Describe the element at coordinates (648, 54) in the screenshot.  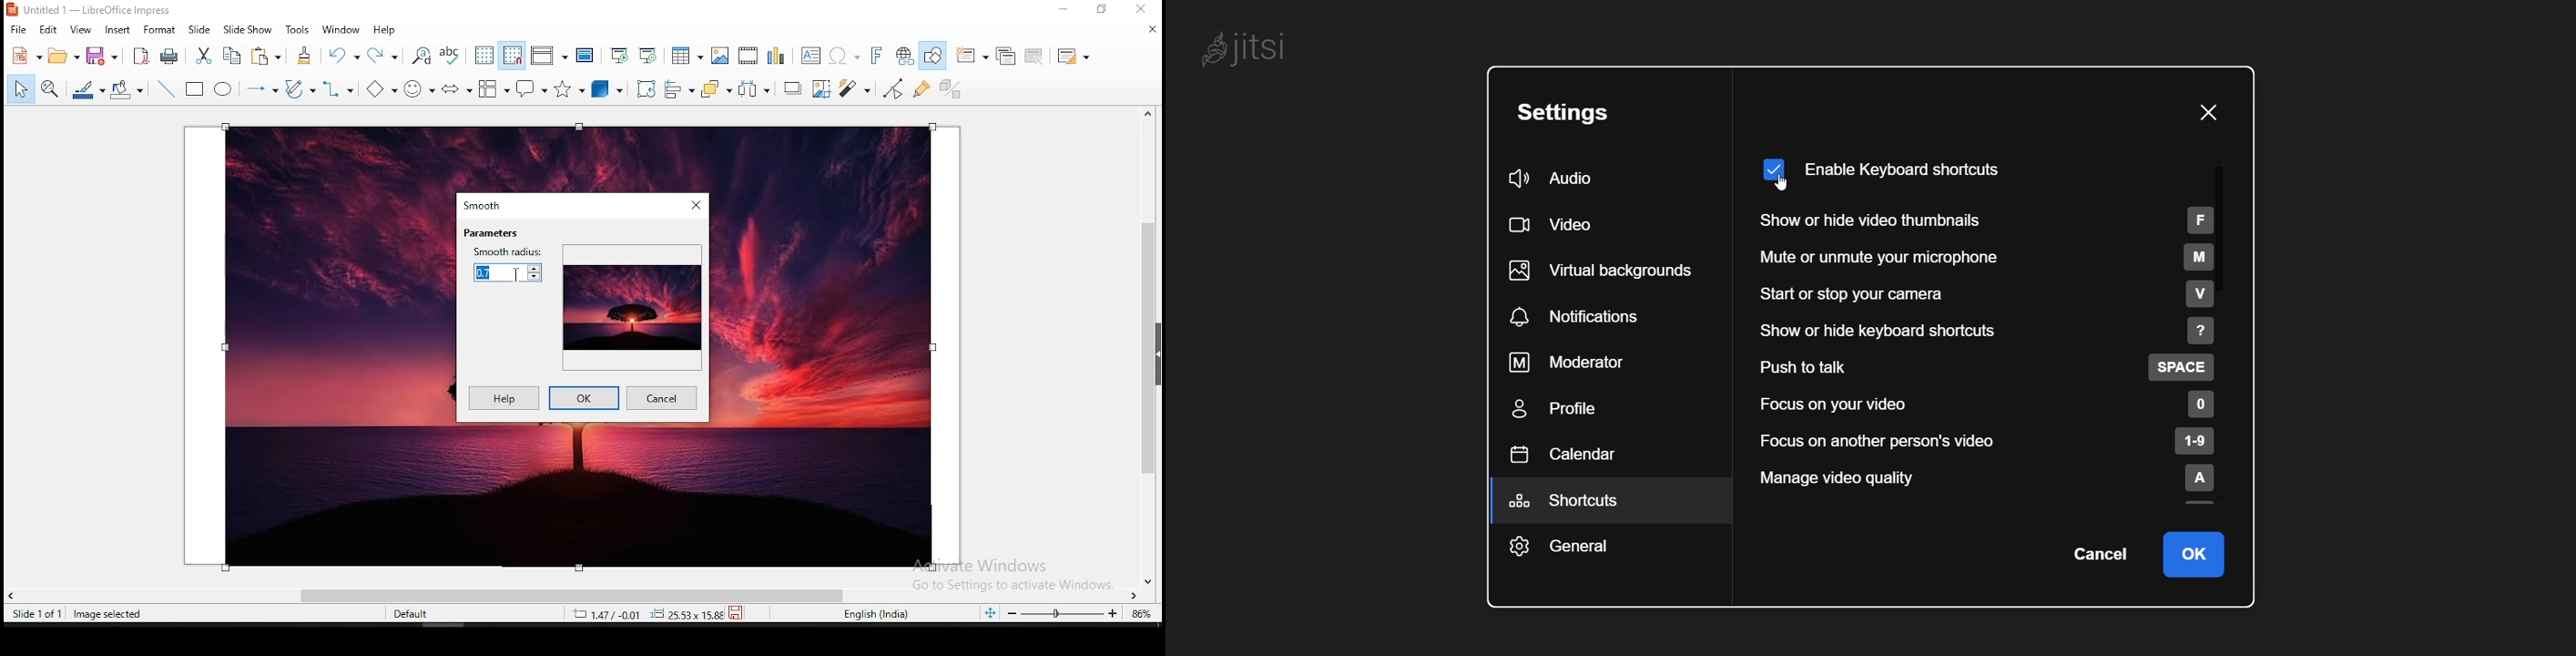
I see `start from current slide` at that location.